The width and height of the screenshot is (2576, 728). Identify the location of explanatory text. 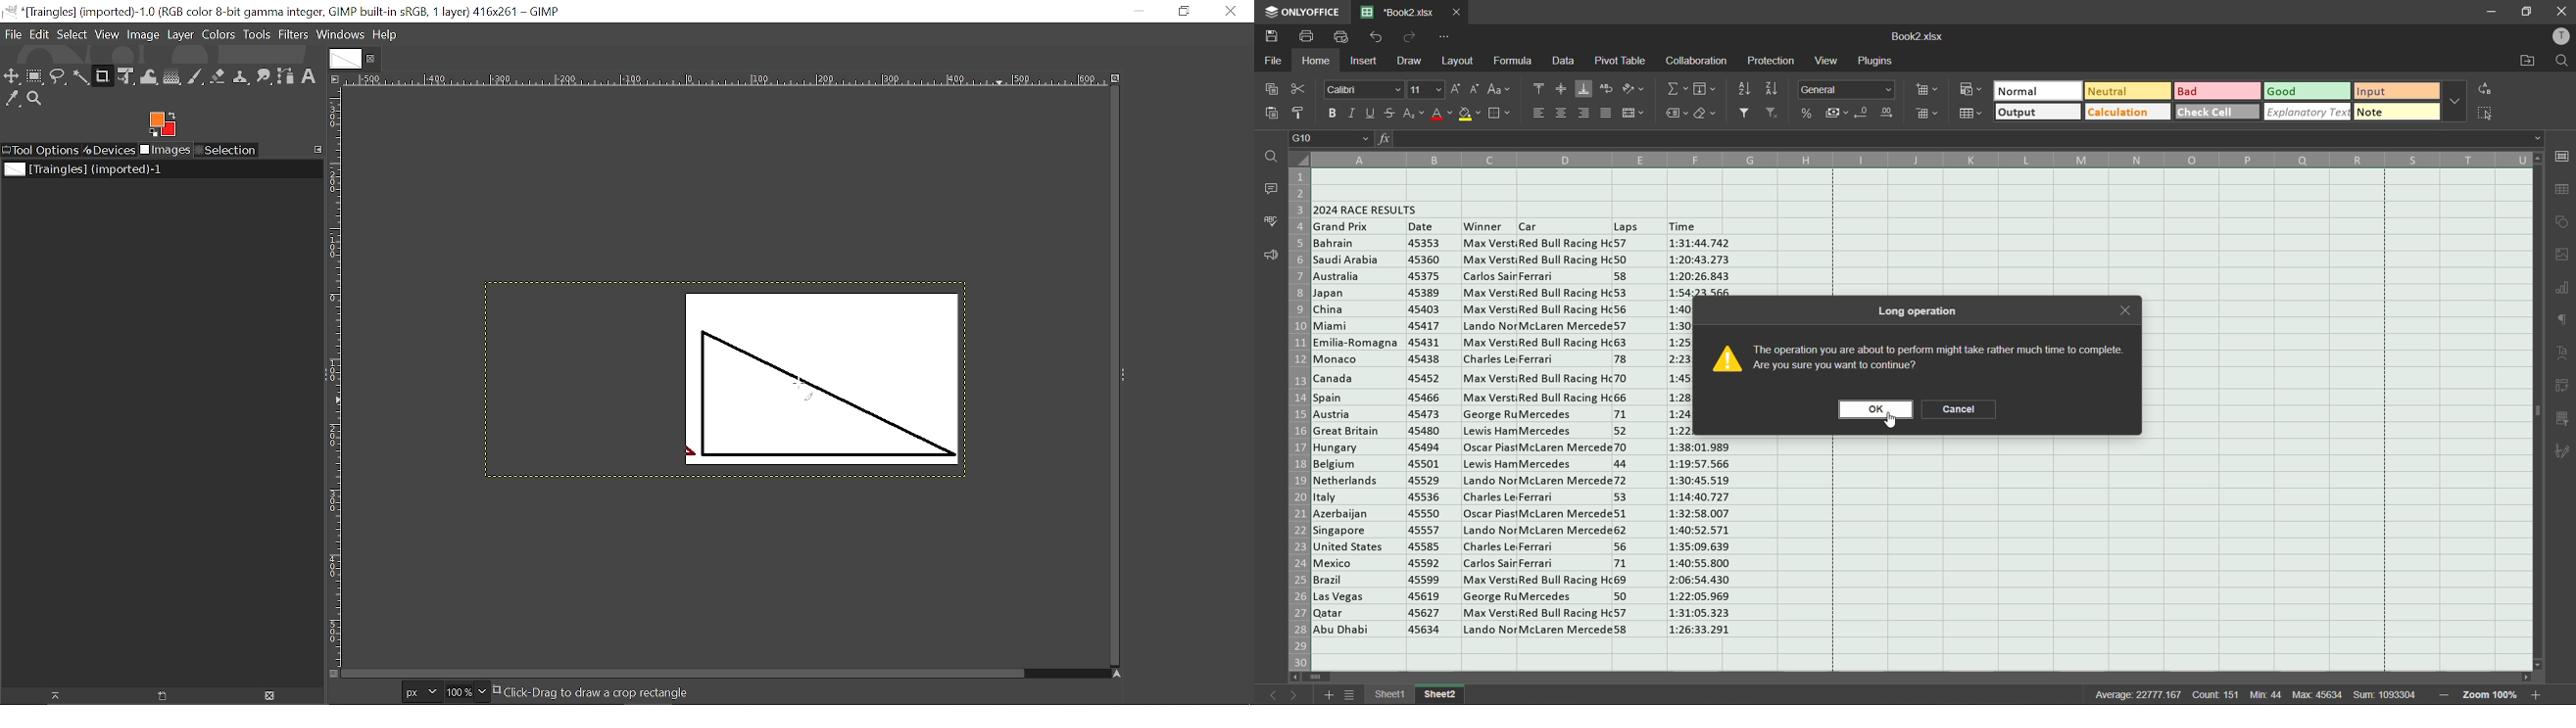
(2310, 112).